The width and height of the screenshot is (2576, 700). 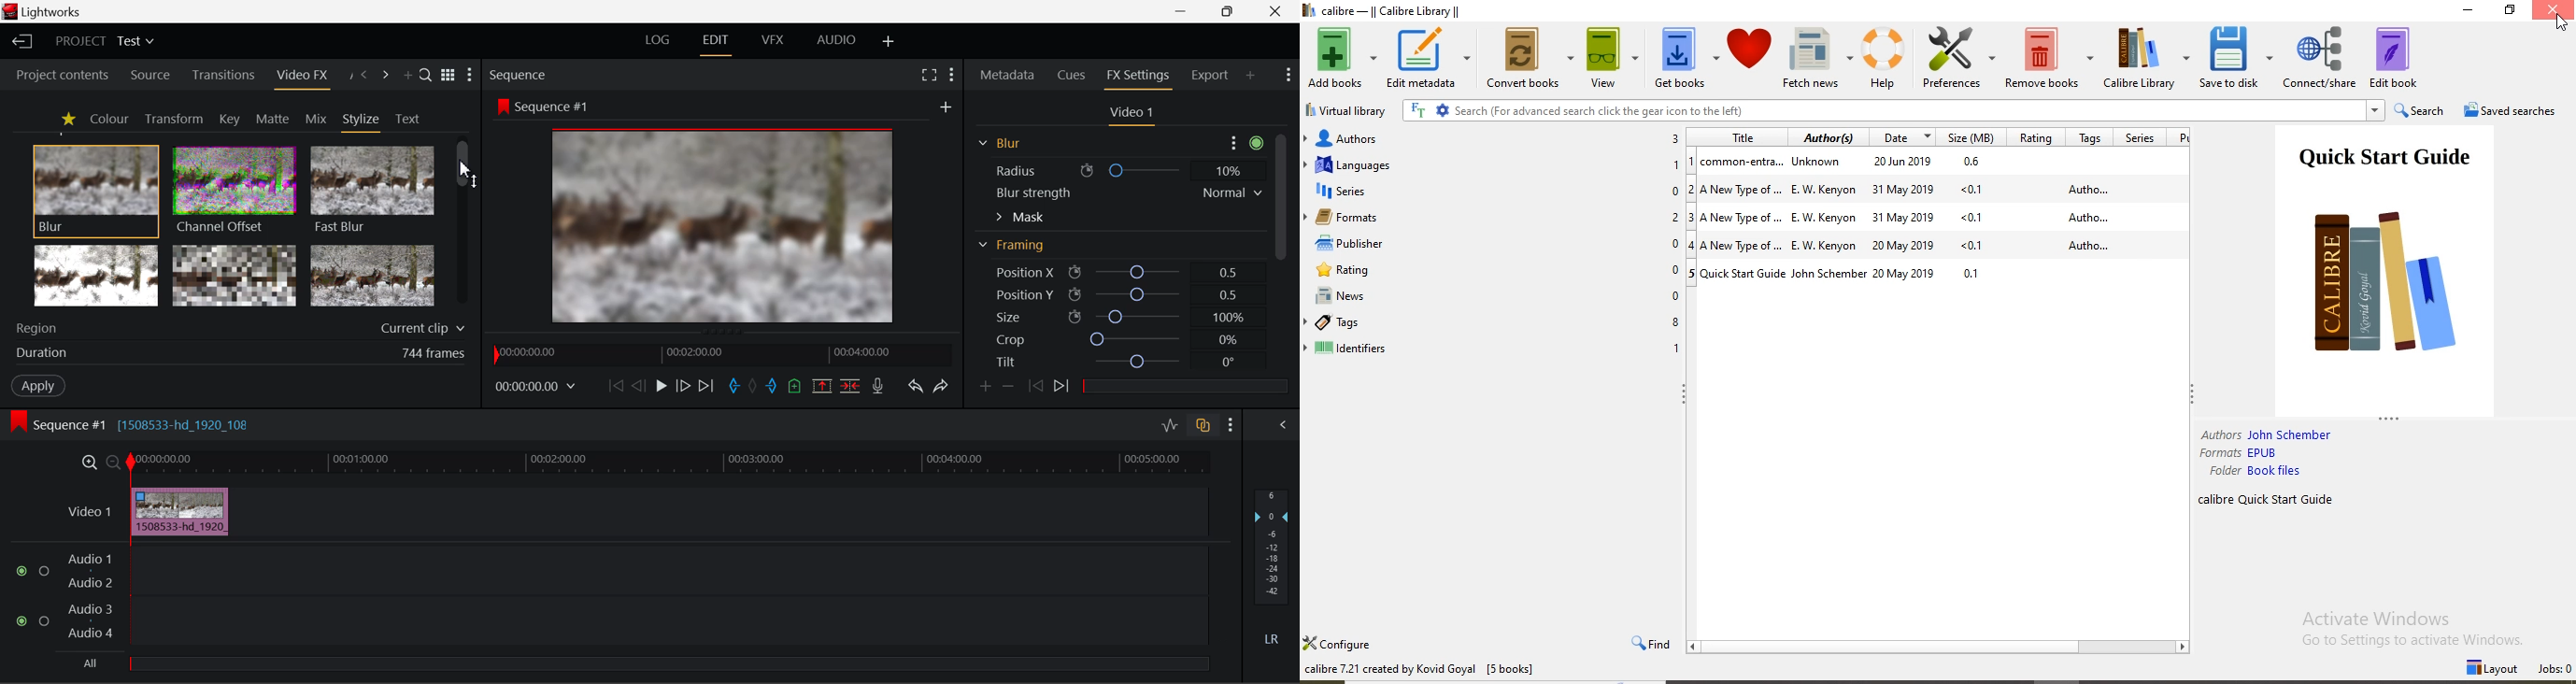 I want to click on Layout, so click(x=2493, y=668).